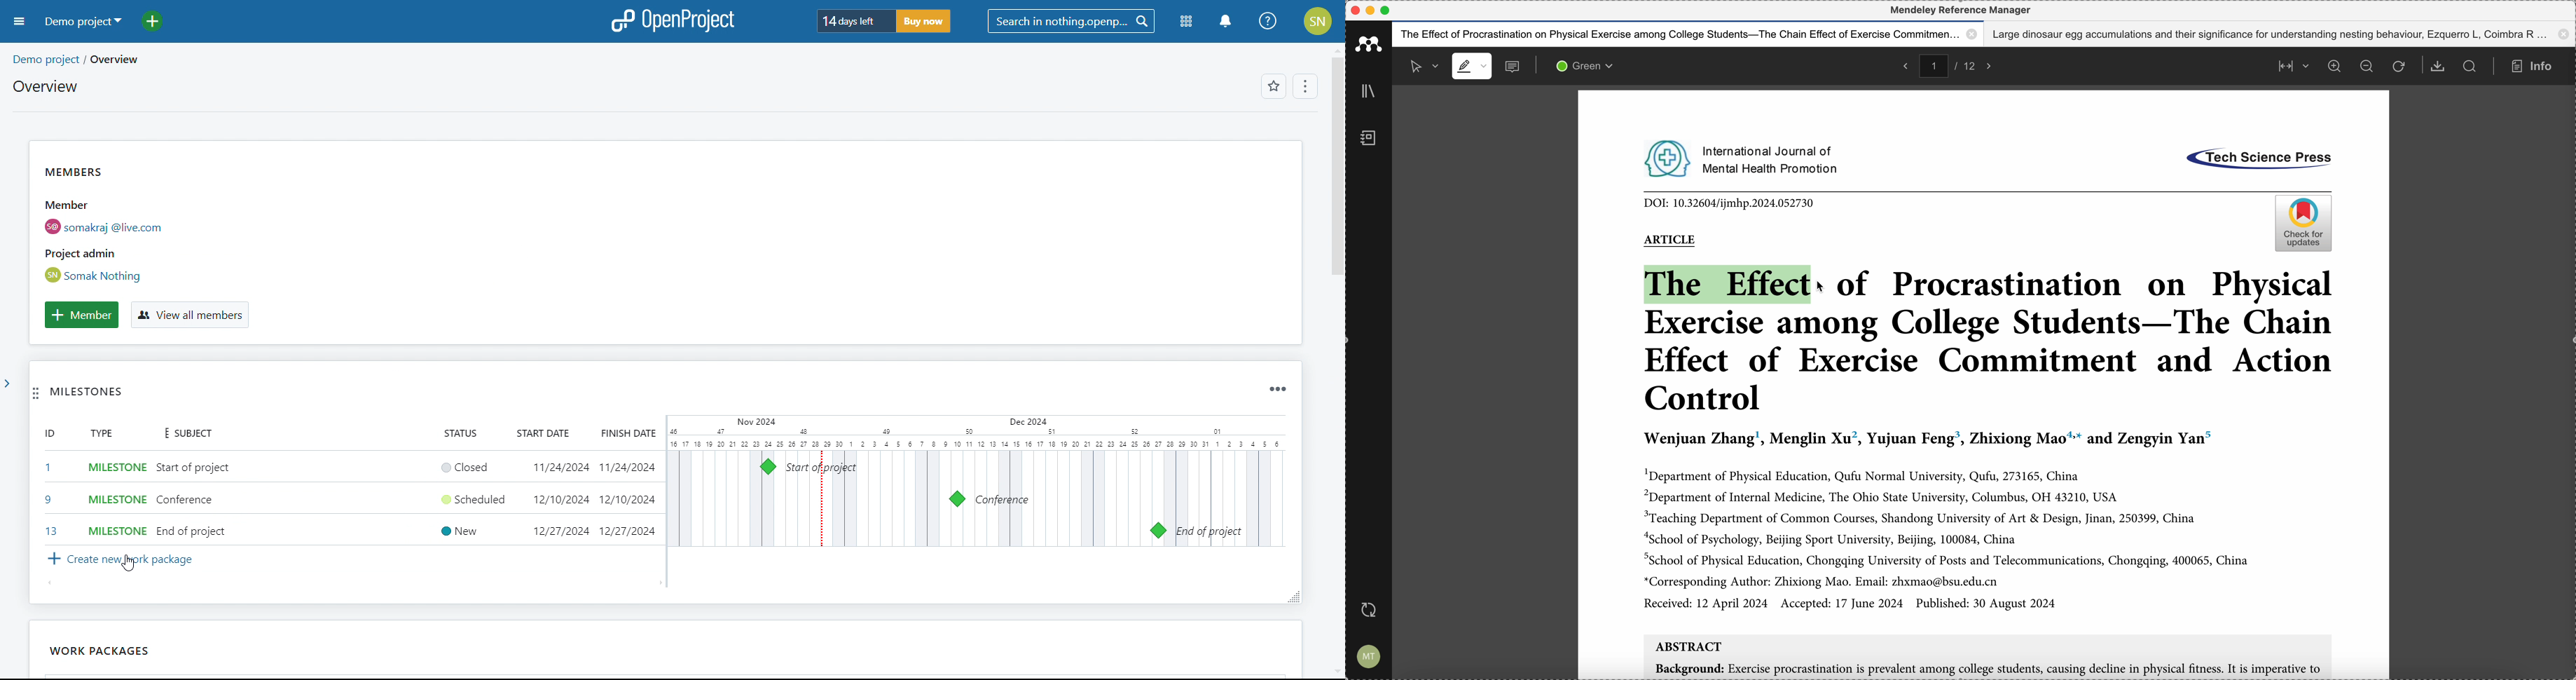 Image resolution: width=2576 pixels, height=700 pixels. I want to click on logo, so click(673, 21).